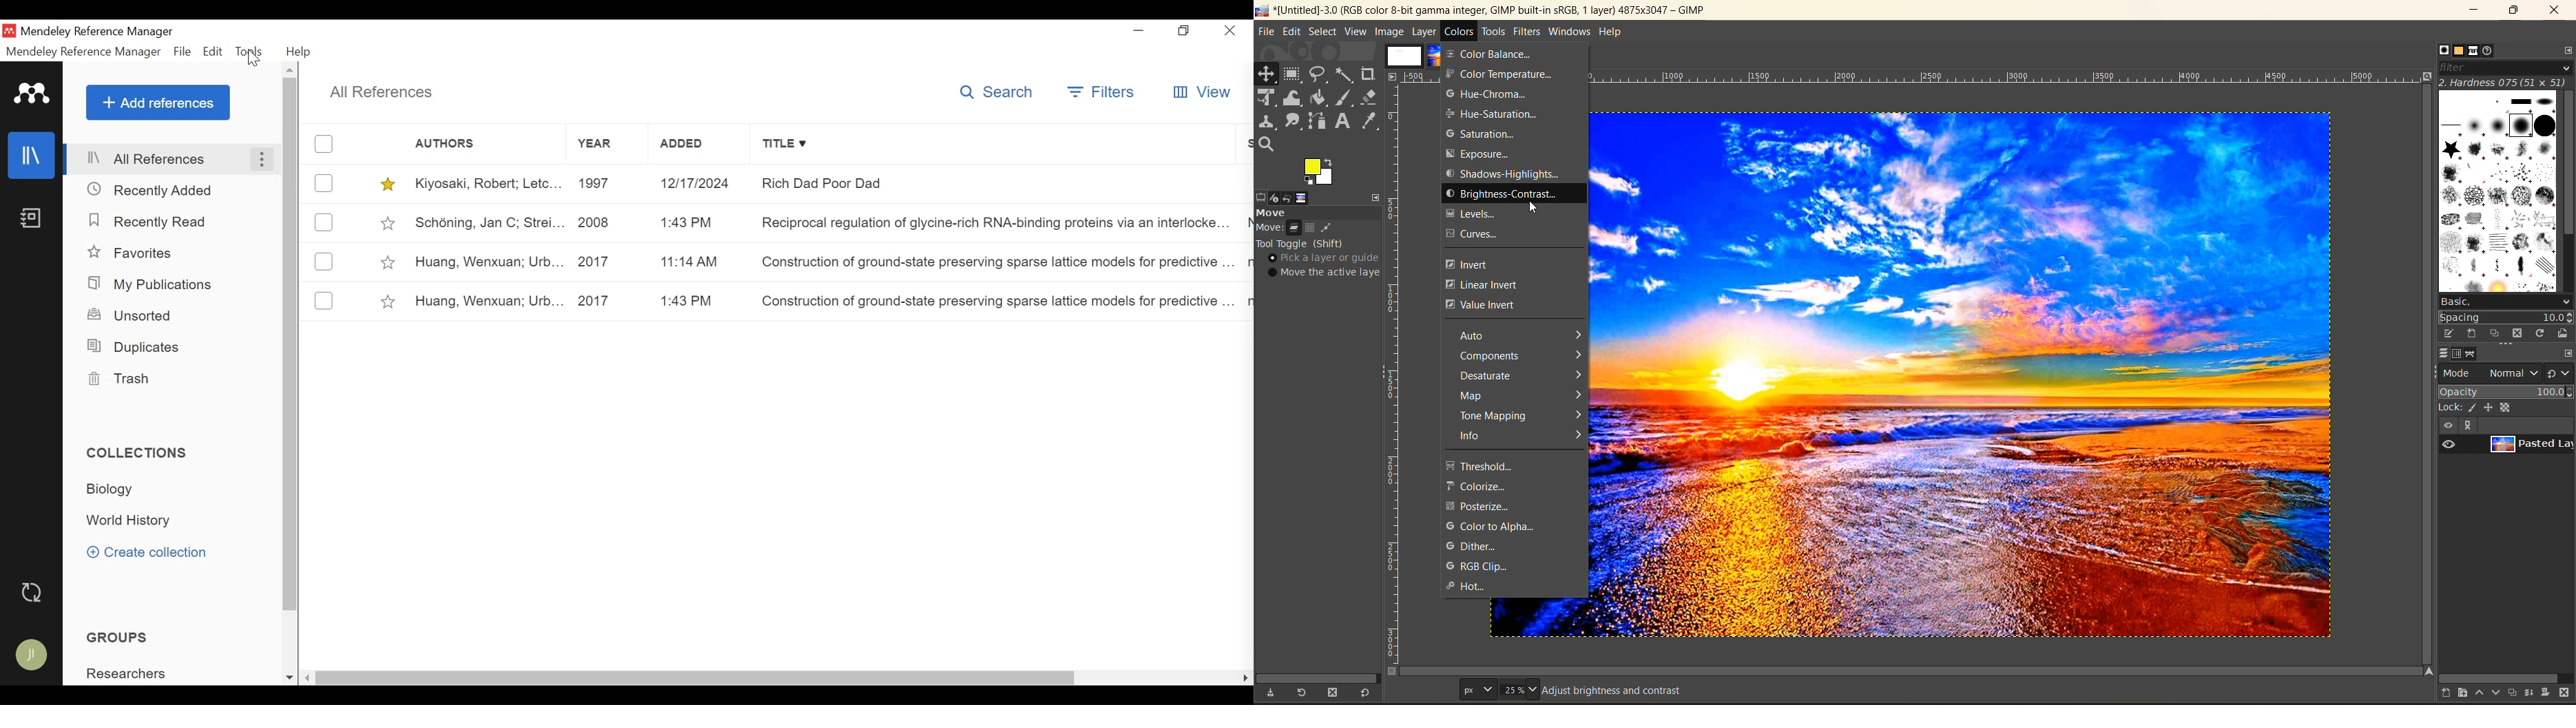  I want to click on Favorites, so click(131, 253).